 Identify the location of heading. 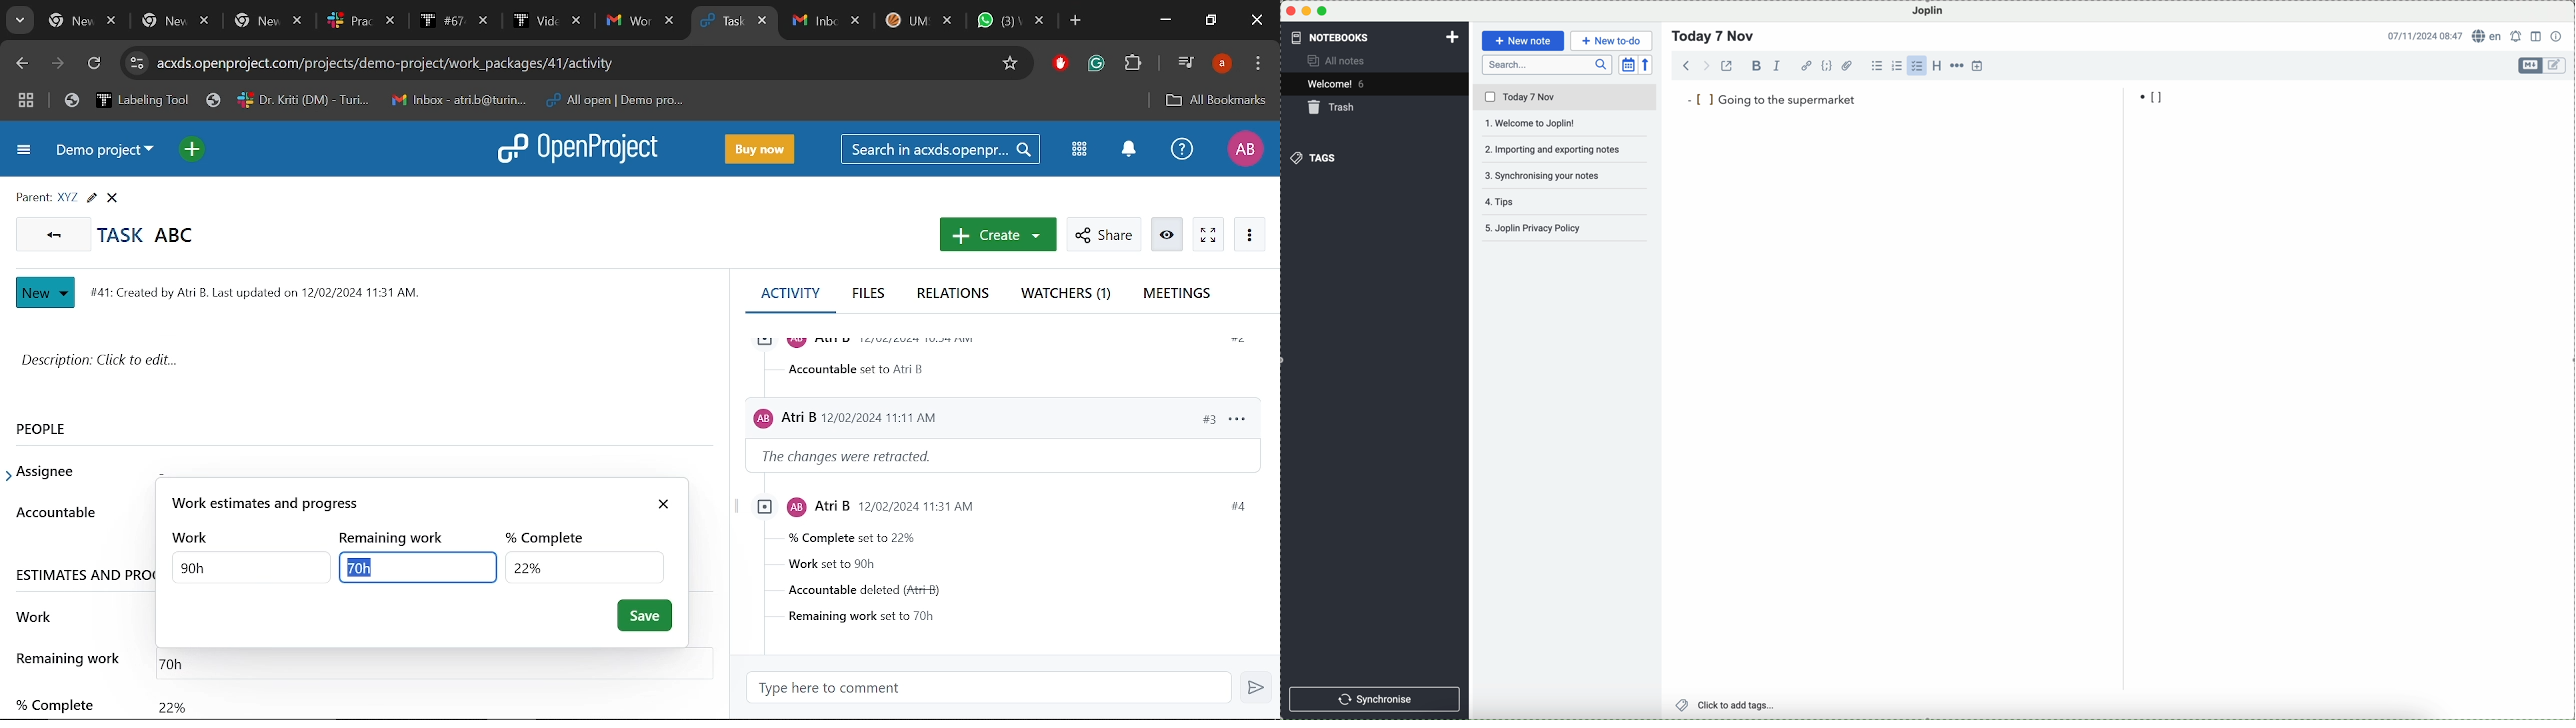
(1937, 65).